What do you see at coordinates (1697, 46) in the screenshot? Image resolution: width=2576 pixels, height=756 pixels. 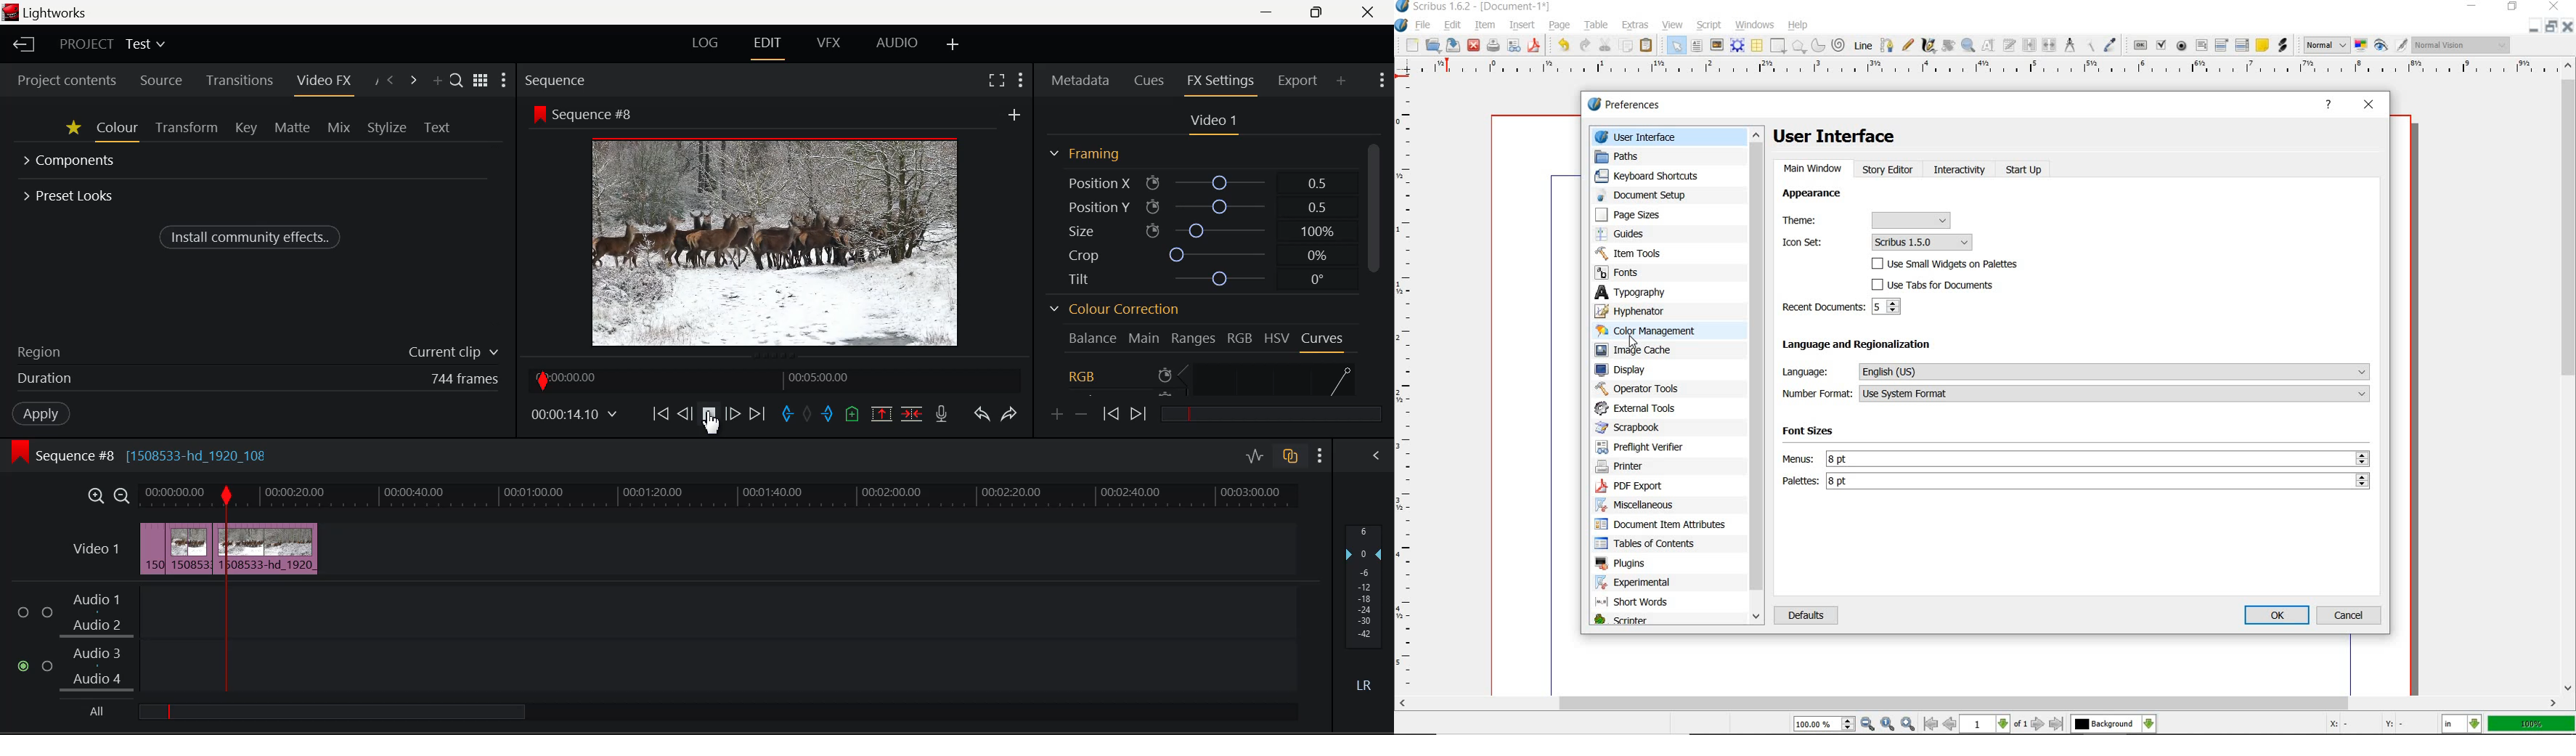 I see `text frame` at bounding box center [1697, 46].